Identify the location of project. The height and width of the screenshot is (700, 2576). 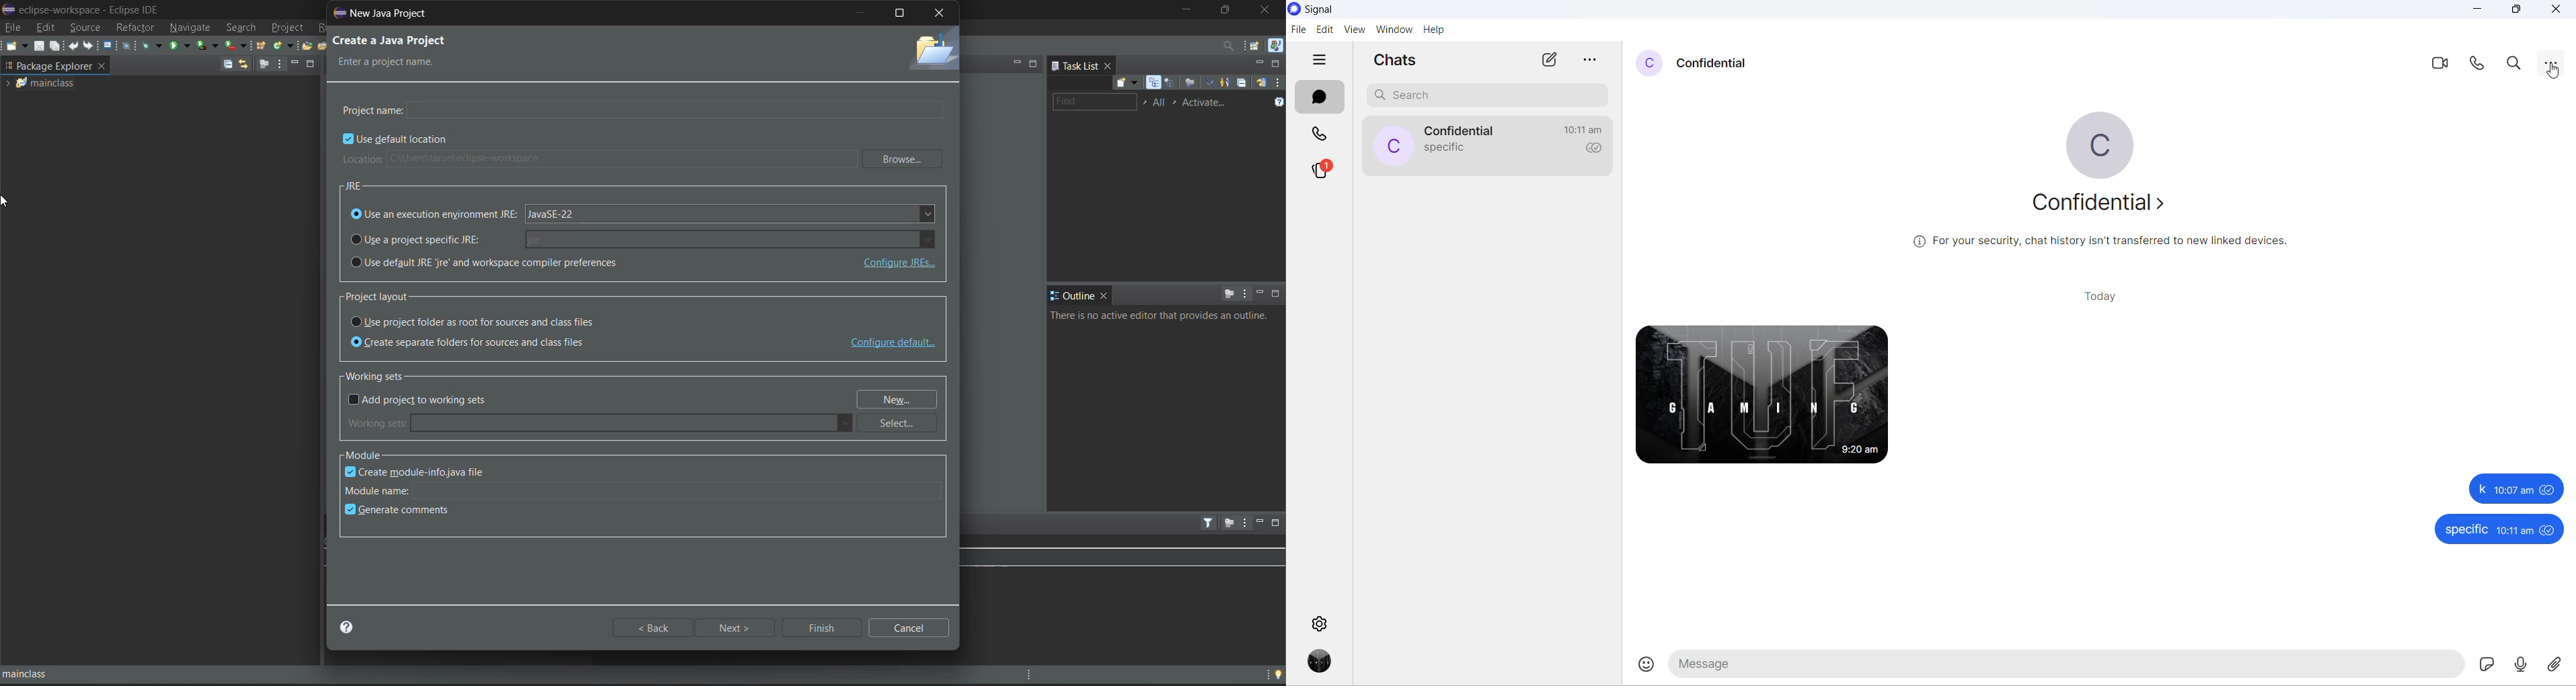
(288, 29).